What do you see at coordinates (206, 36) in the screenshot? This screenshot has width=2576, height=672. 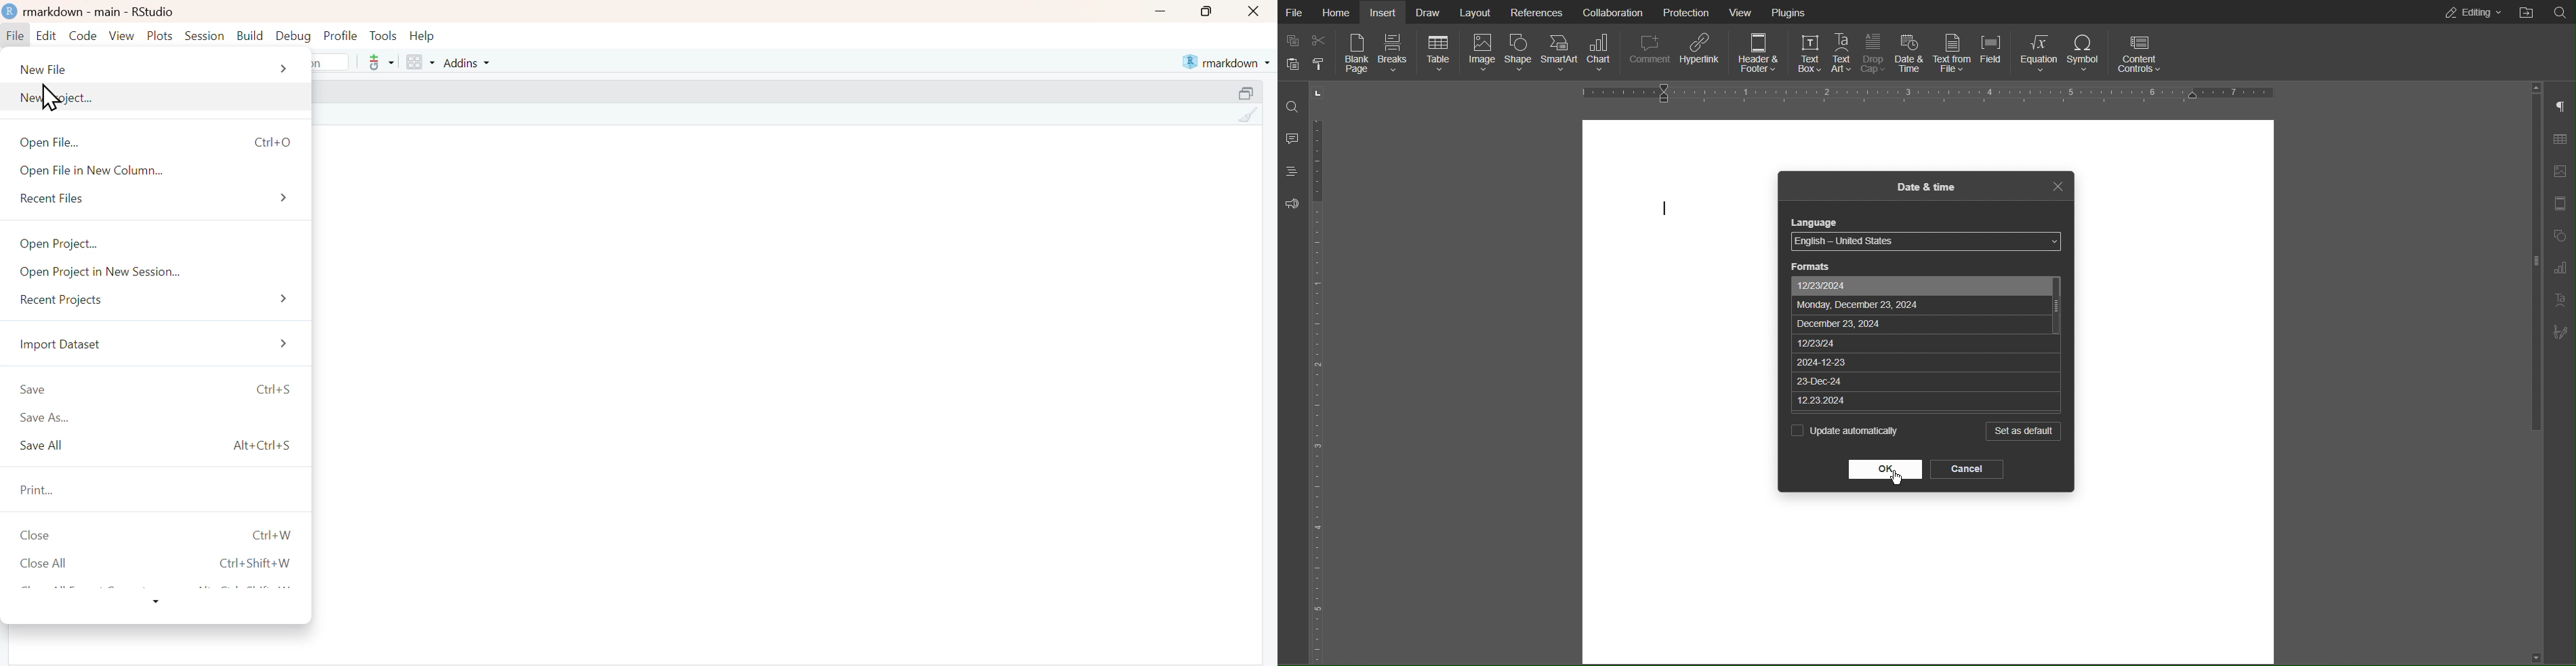 I see `Session` at bounding box center [206, 36].